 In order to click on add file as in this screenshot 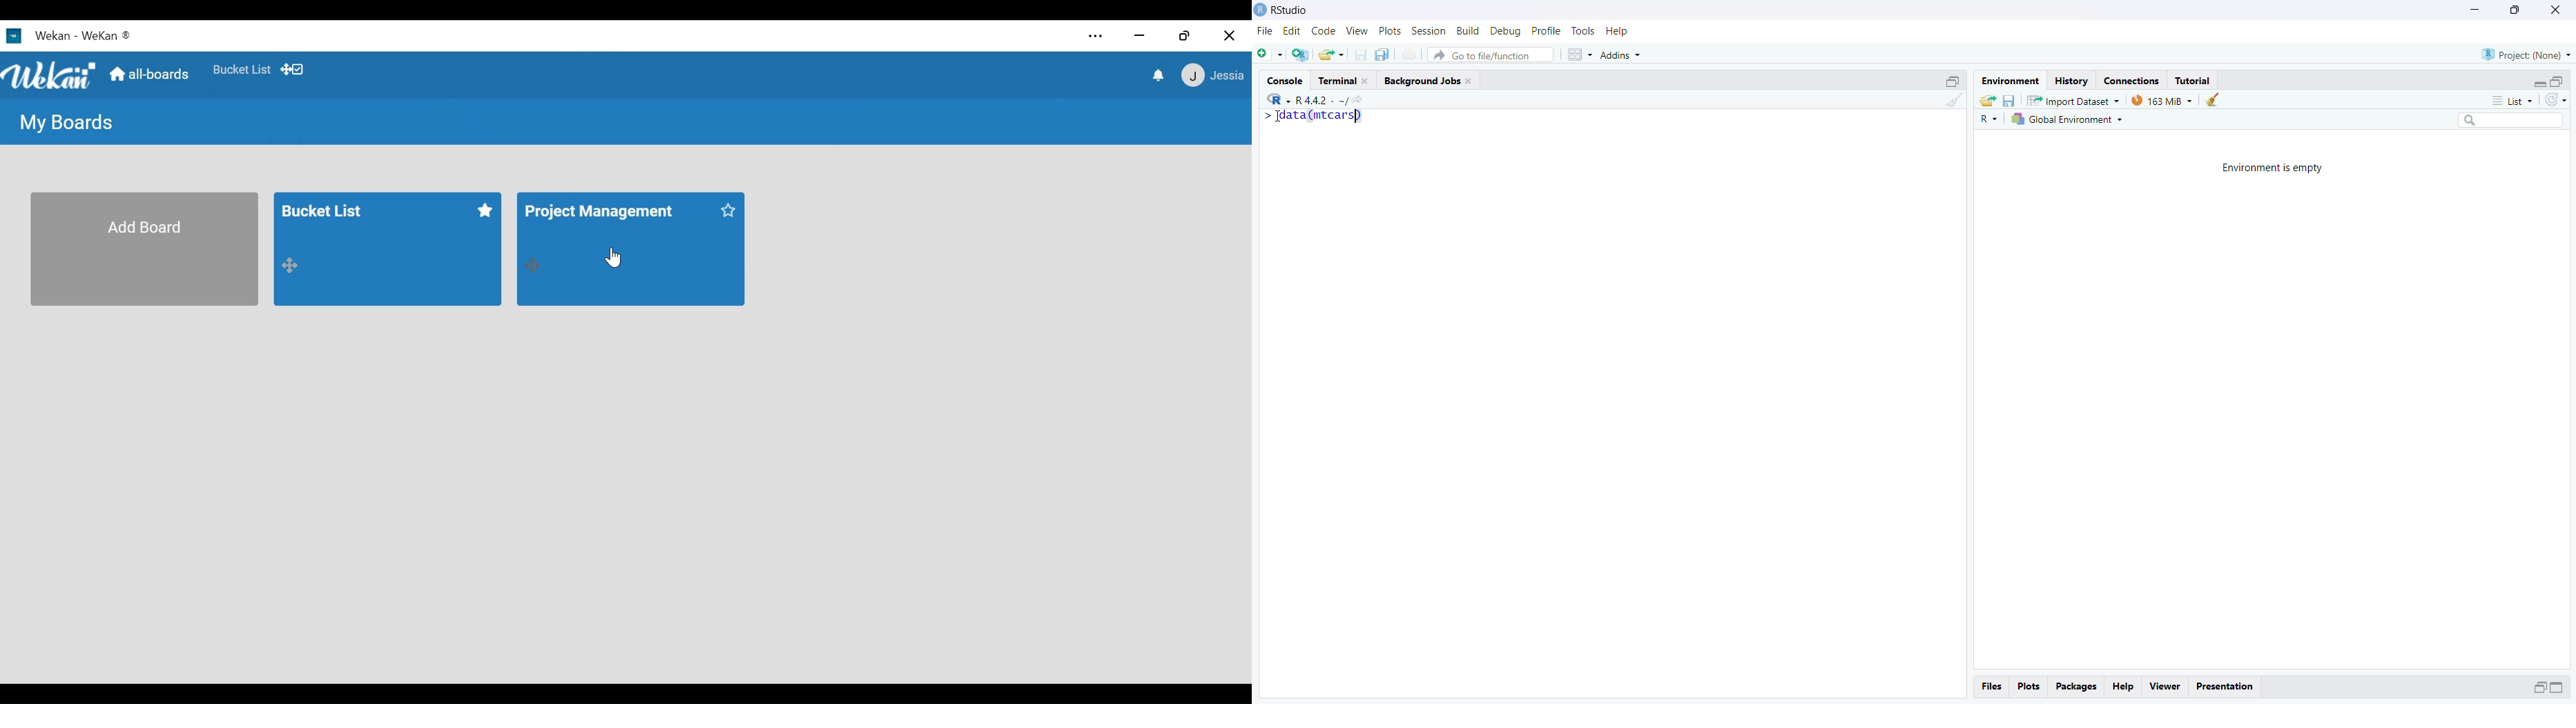, I will do `click(1270, 54)`.